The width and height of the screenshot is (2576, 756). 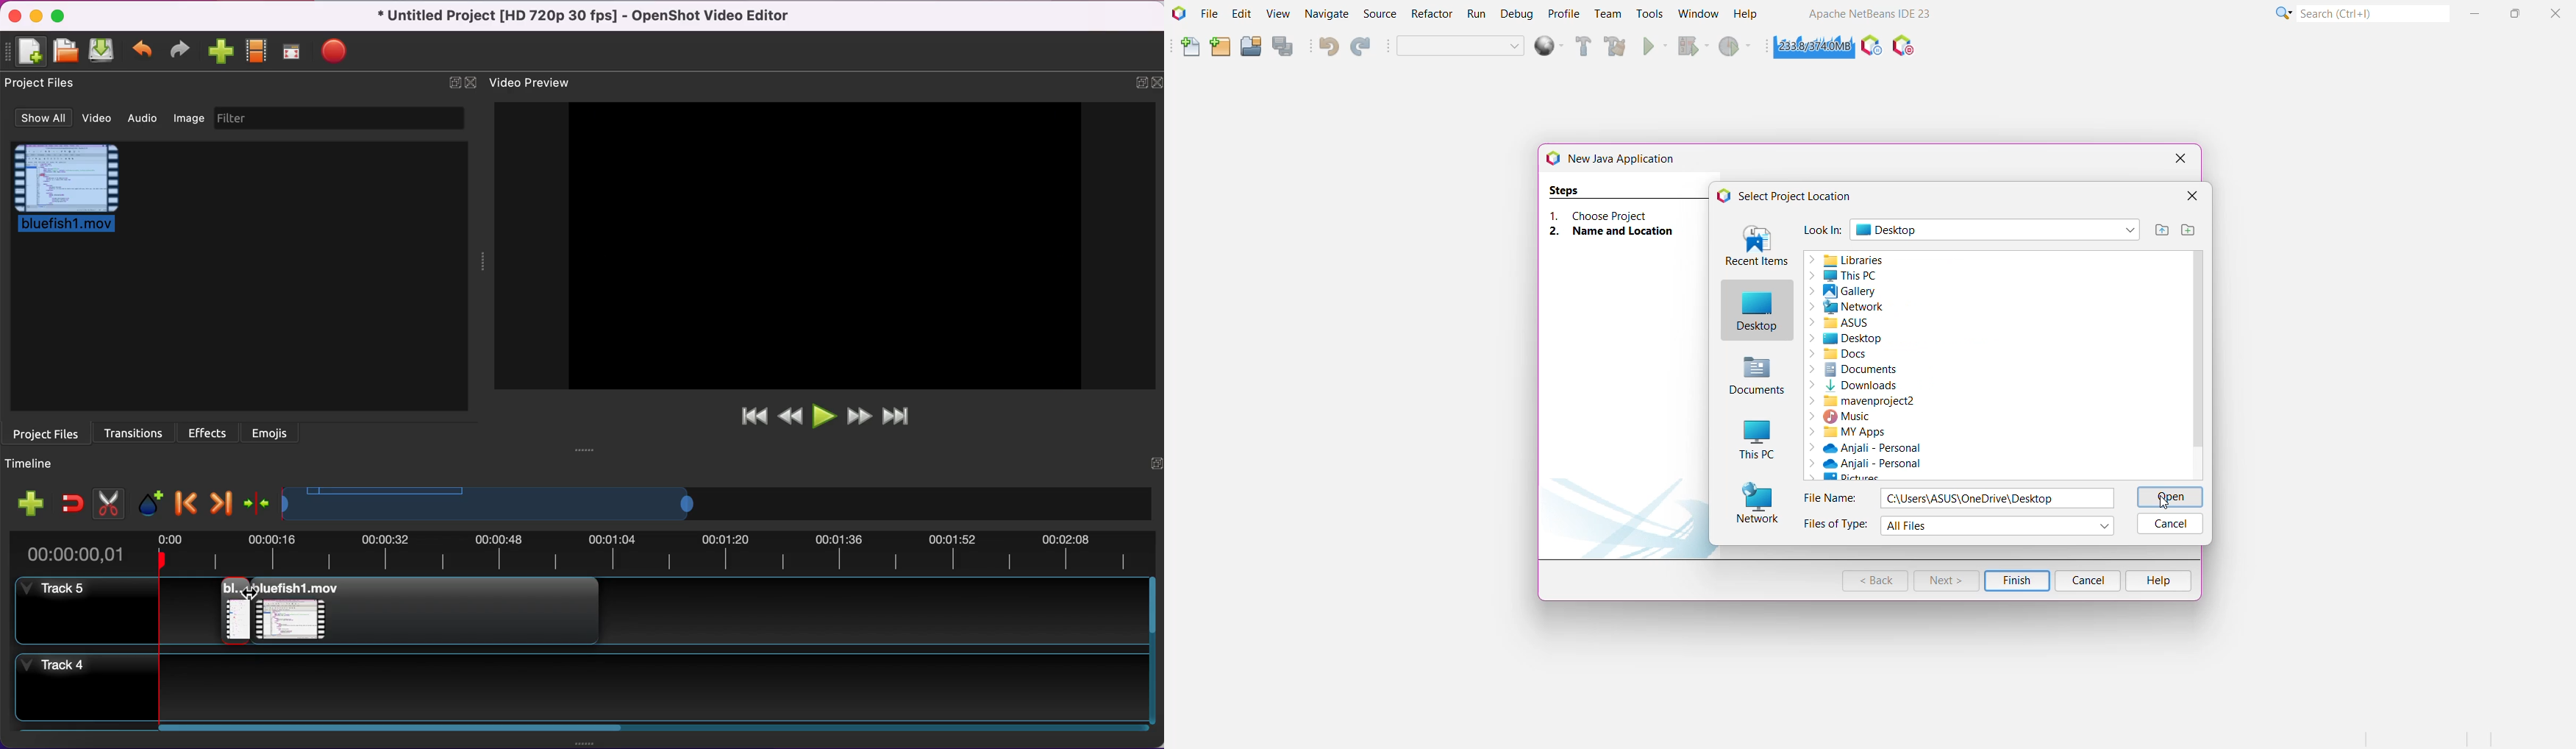 I want to click on My Apps, so click(x=1926, y=431).